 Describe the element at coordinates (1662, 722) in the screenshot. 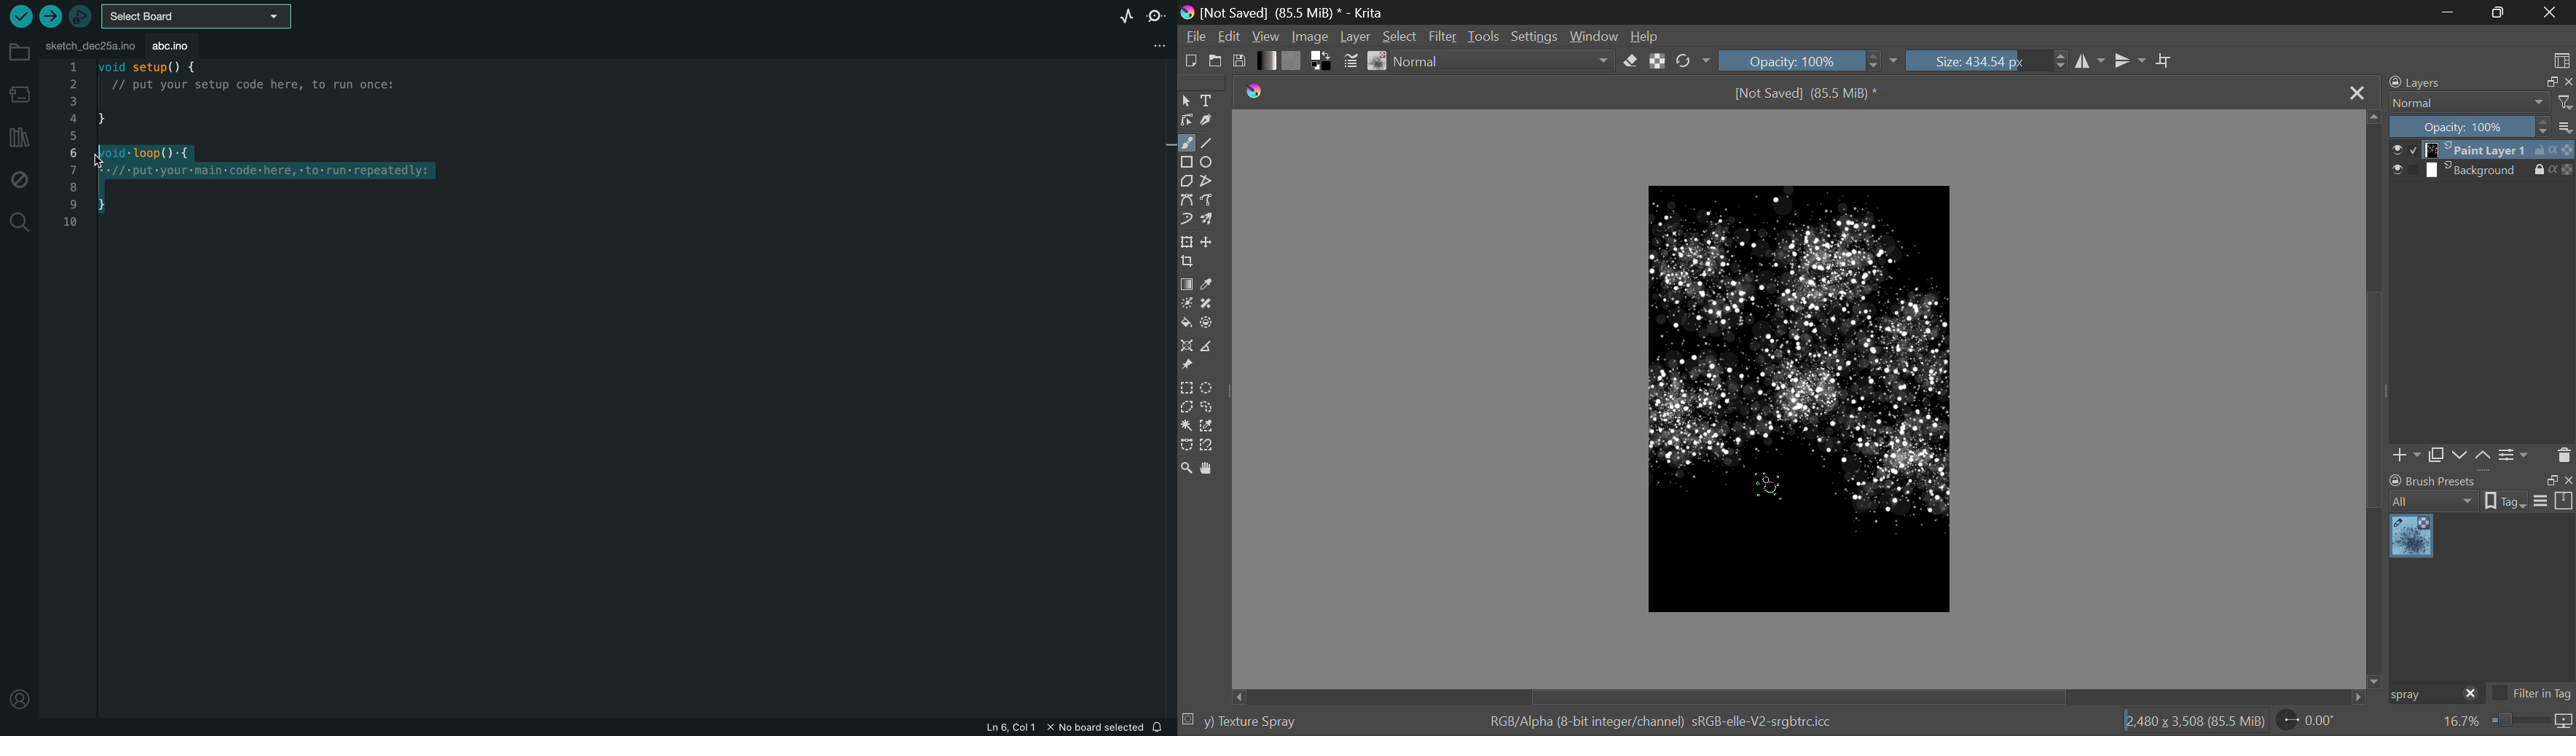

I see `RGB/Alpha (8-bit integer/channel) sRGB-elle-V2-srgbtrcicc` at that location.